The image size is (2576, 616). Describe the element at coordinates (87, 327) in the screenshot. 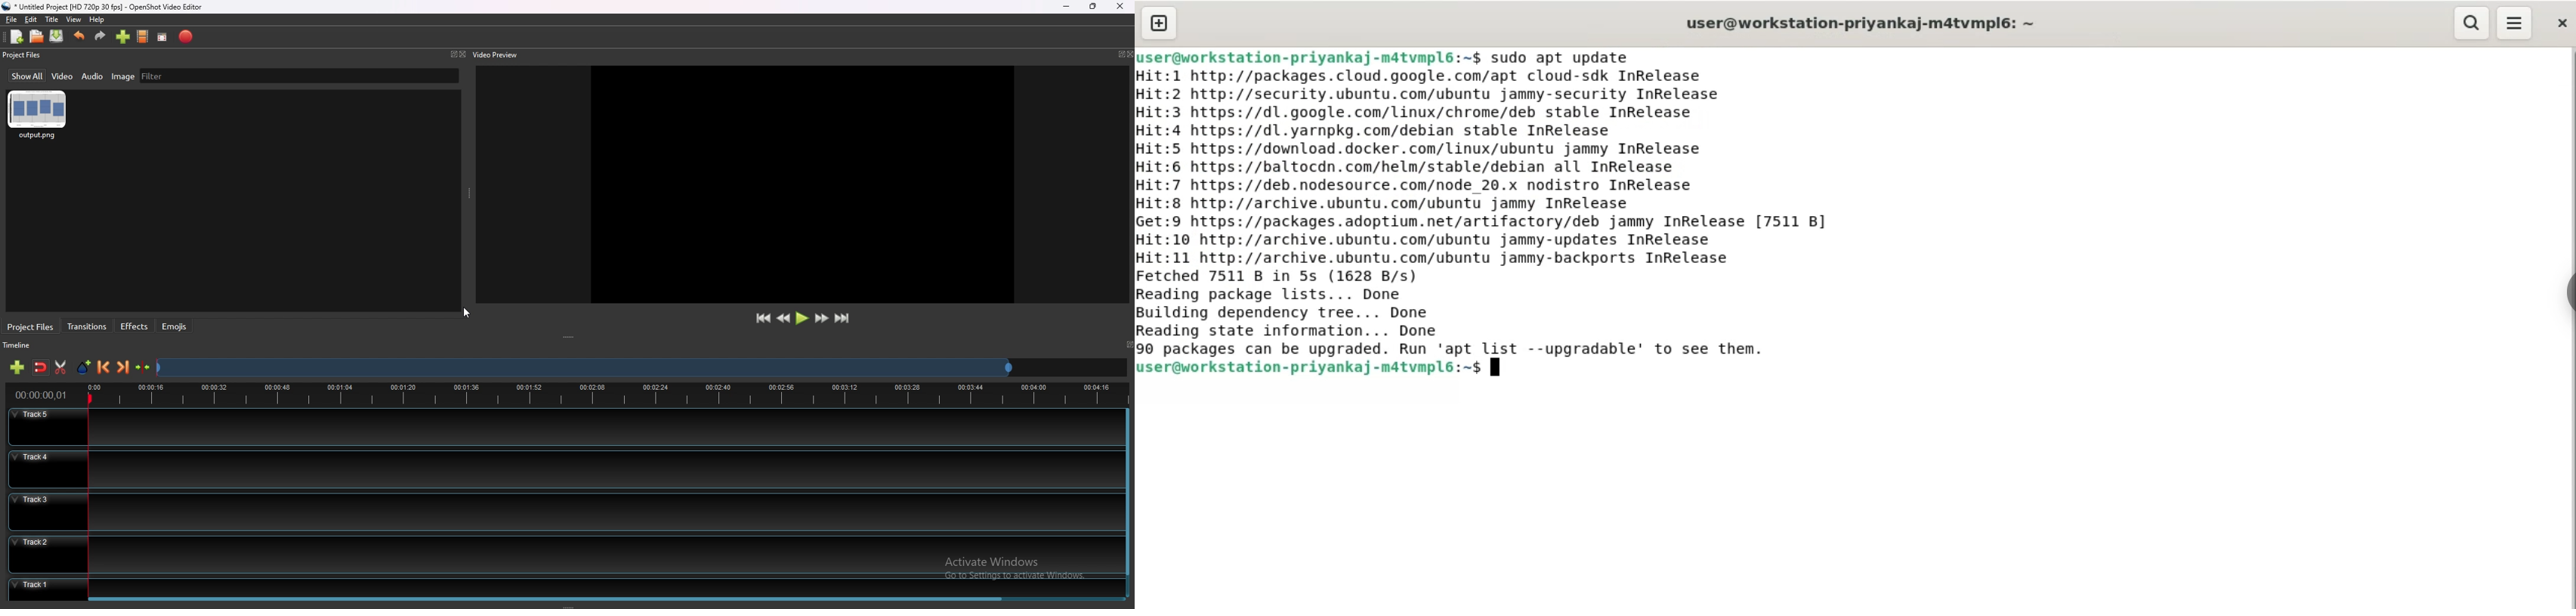

I see `transitions` at that location.